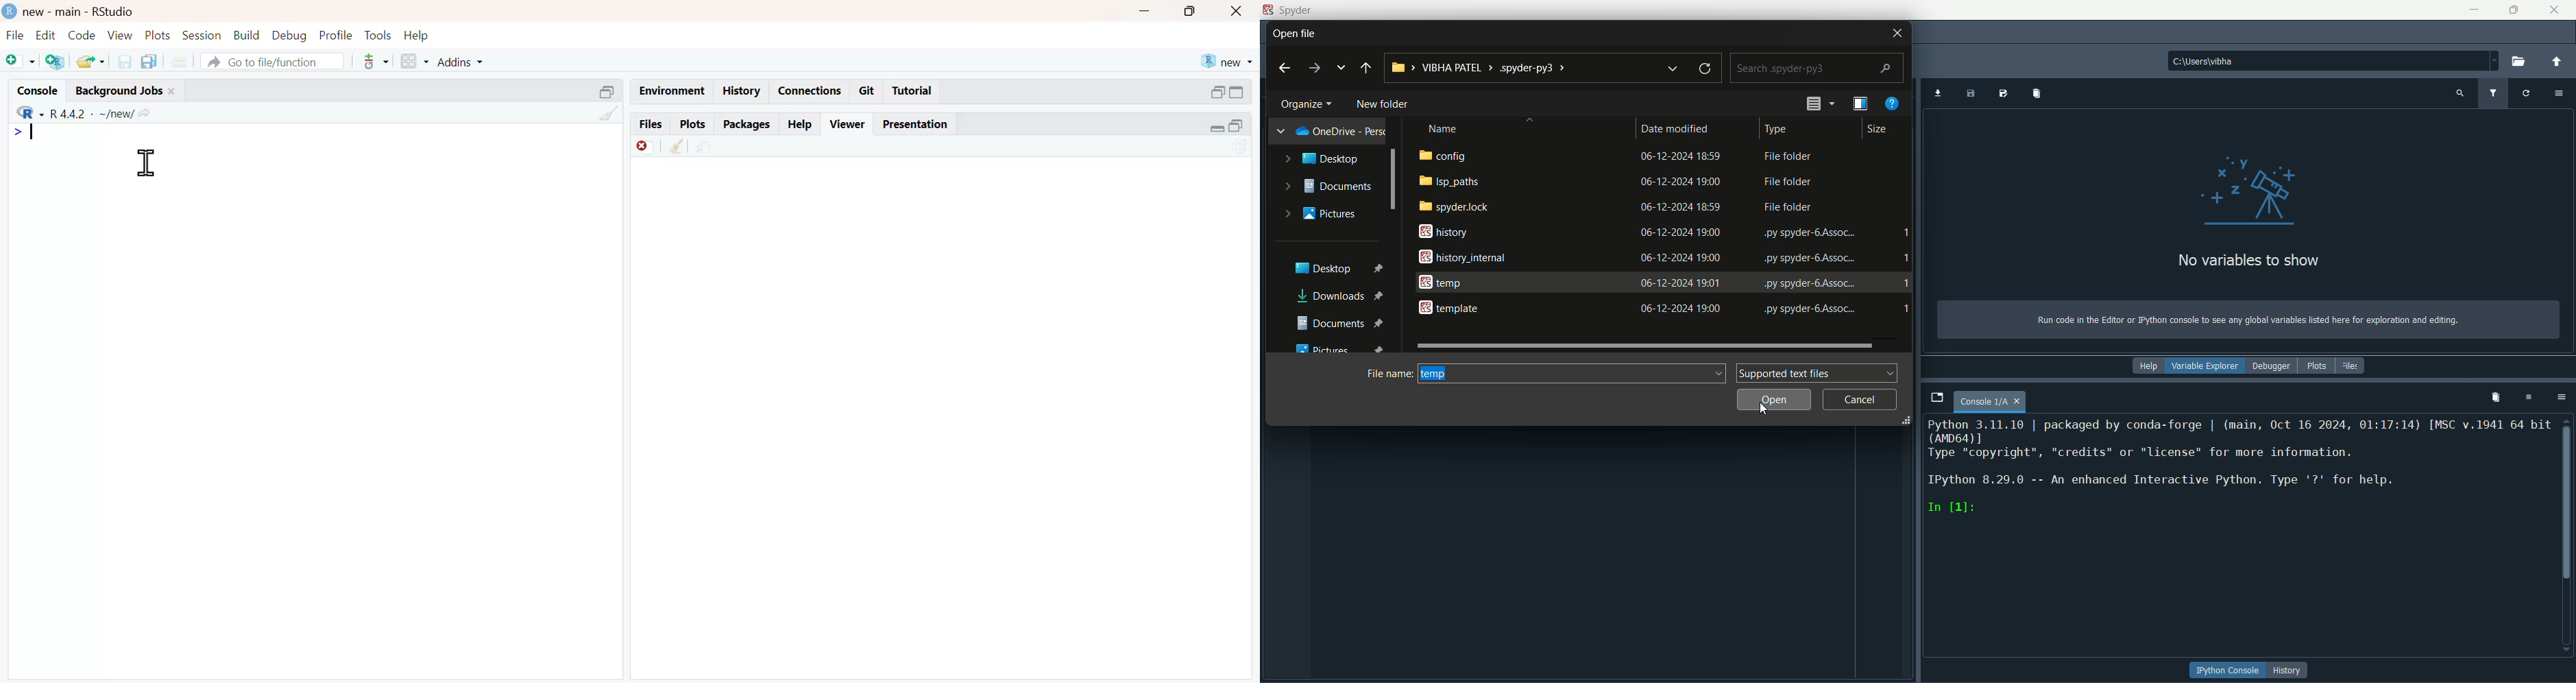 The image size is (2576, 700). What do you see at coordinates (144, 114) in the screenshot?
I see `share icon` at bounding box center [144, 114].